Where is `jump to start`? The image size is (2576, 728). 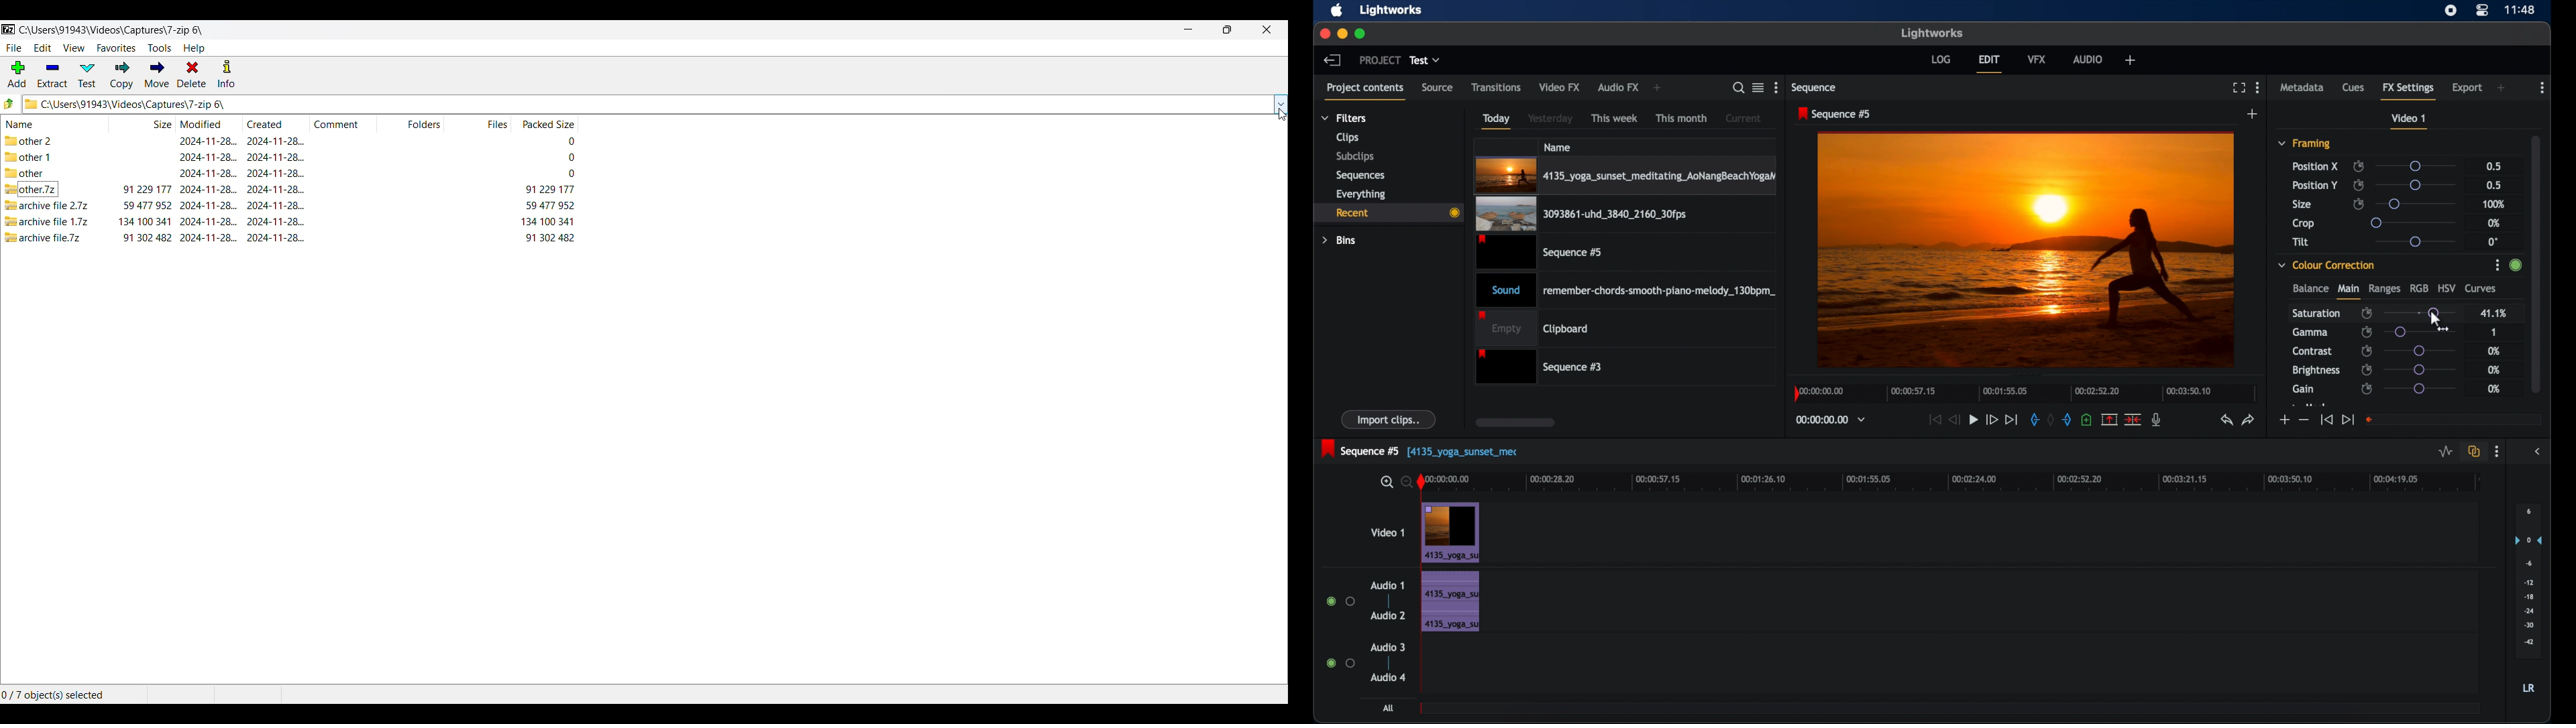 jump to start is located at coordinates (1935, 419).